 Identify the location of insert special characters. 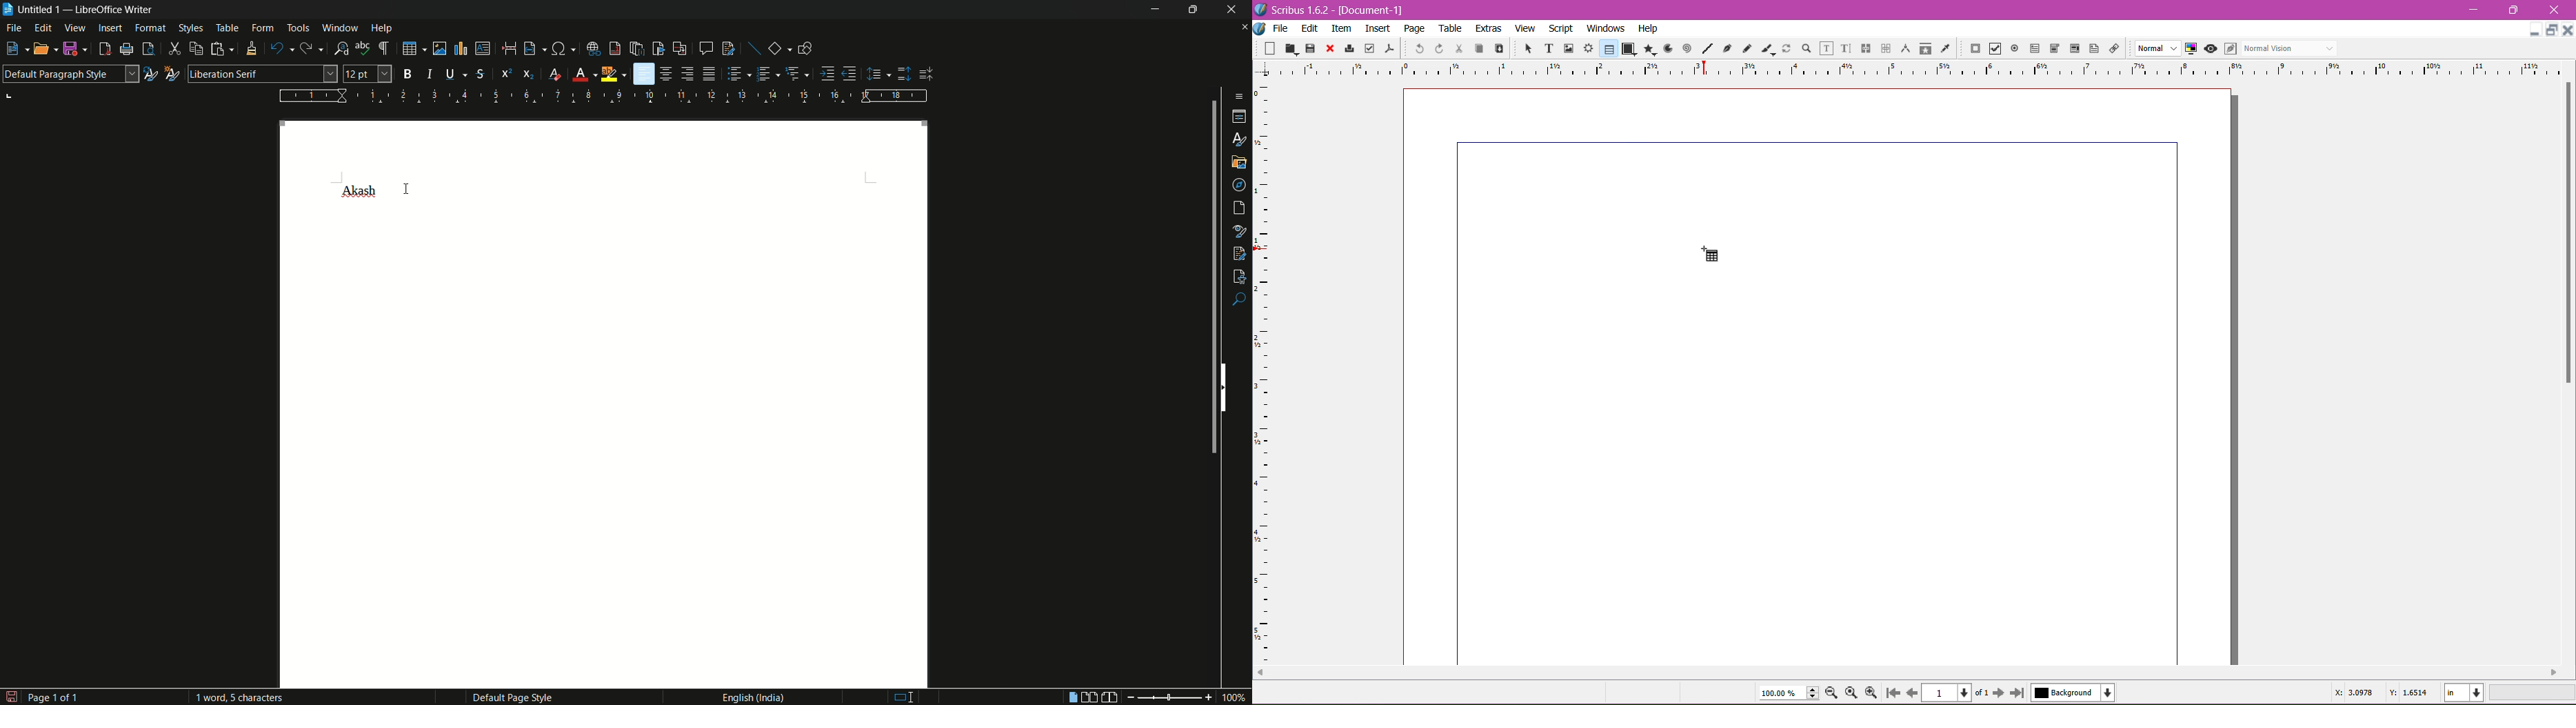
(555, 50).